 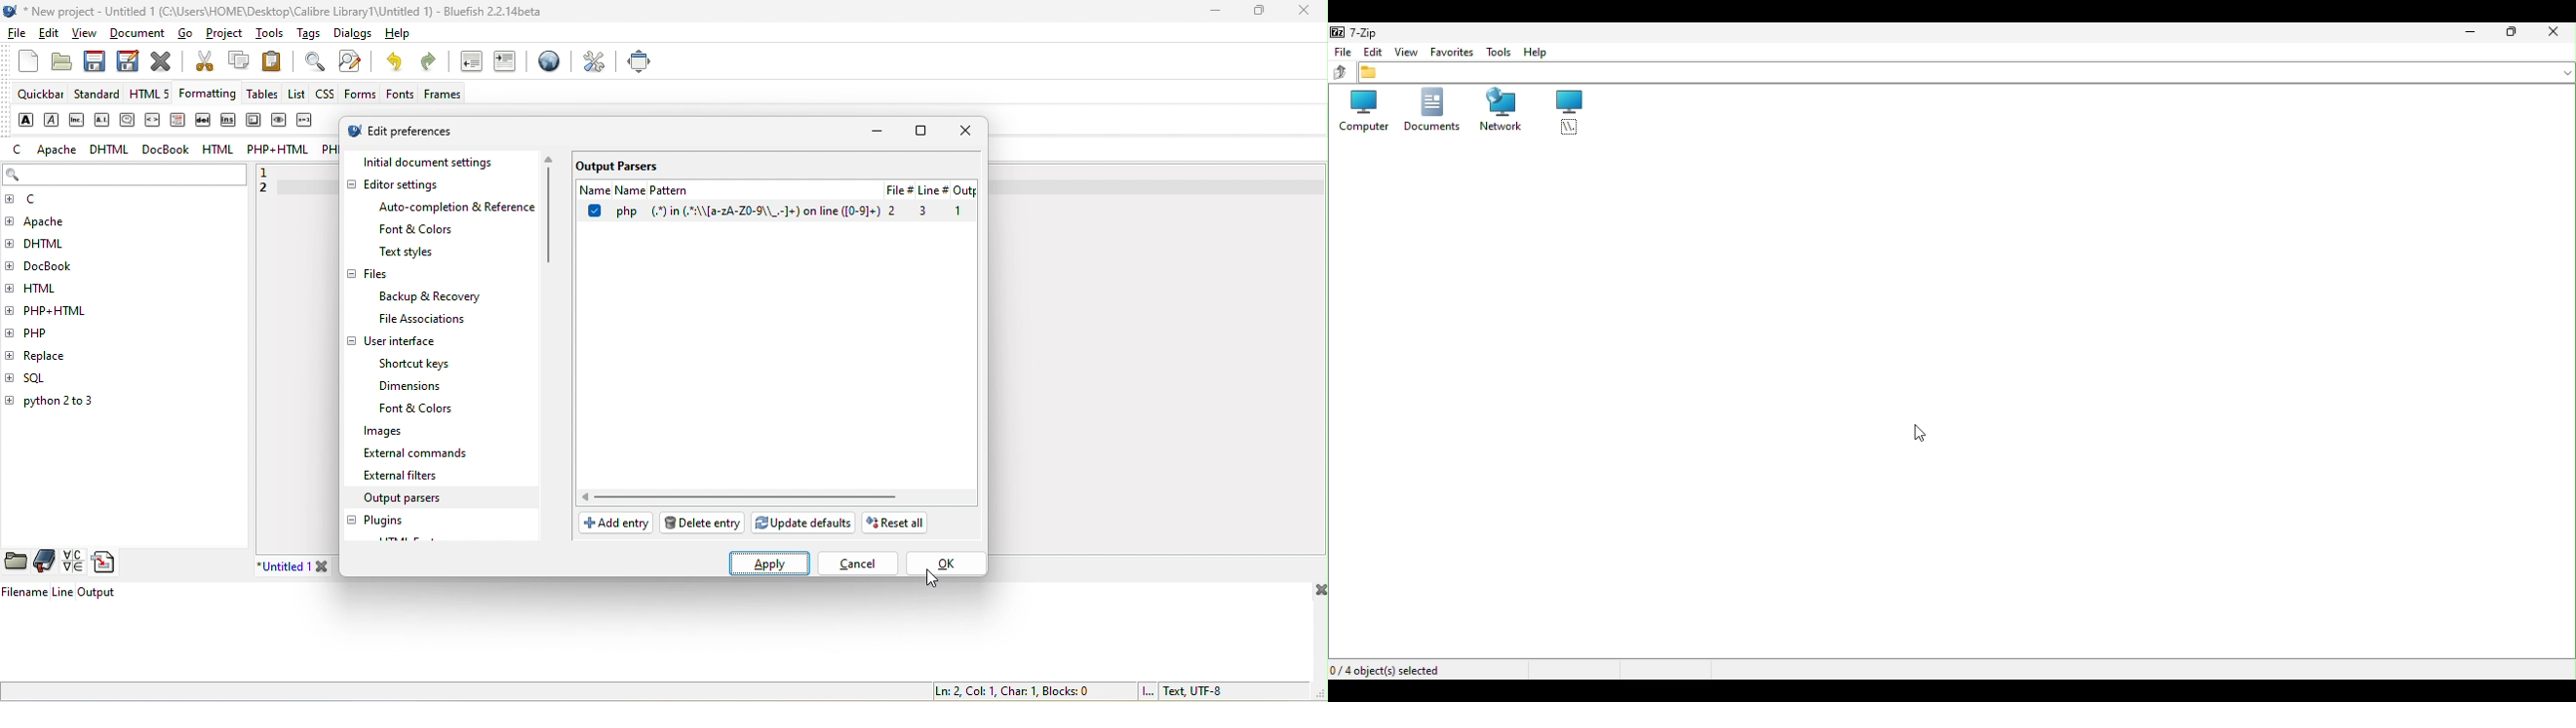 What do you see at coordinates (355, 62) in the screenshot?
I see `find and replace` at bounding box center [355, 62].